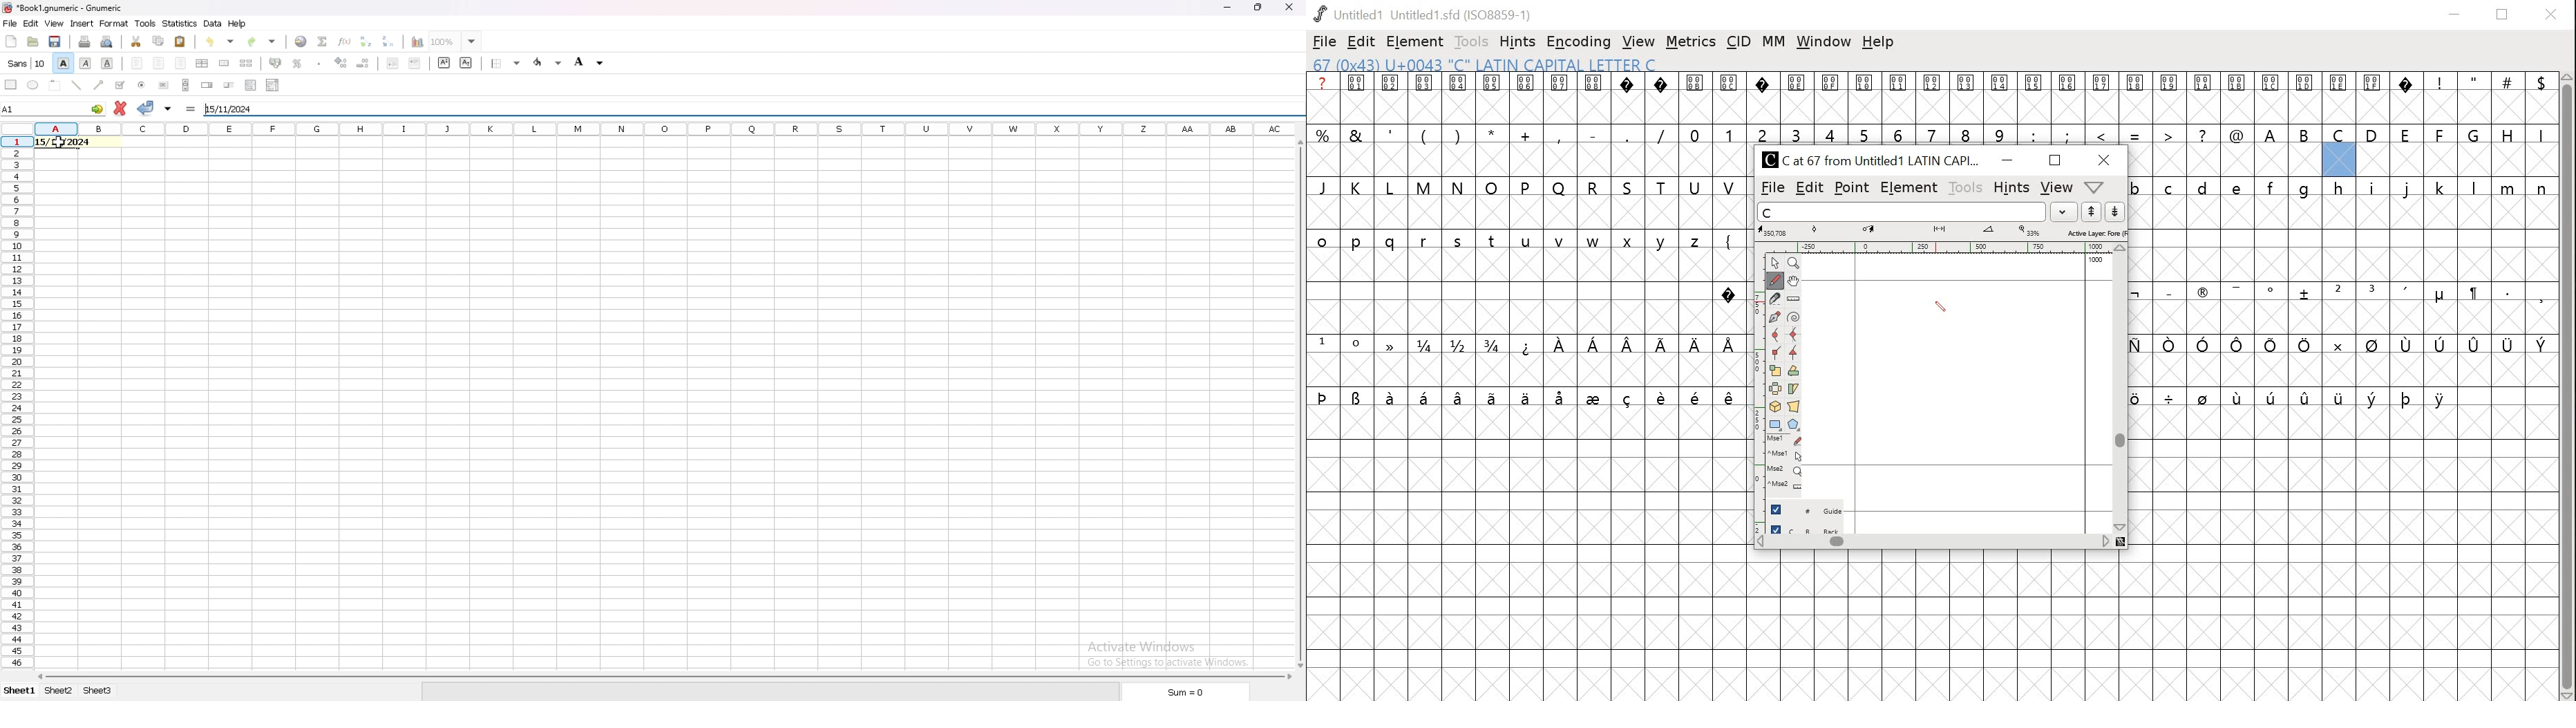 This screenshot has height=728, width=2576. Describe the element at coordinates (1825, 44) in the screenshot. I see `window` at that location.